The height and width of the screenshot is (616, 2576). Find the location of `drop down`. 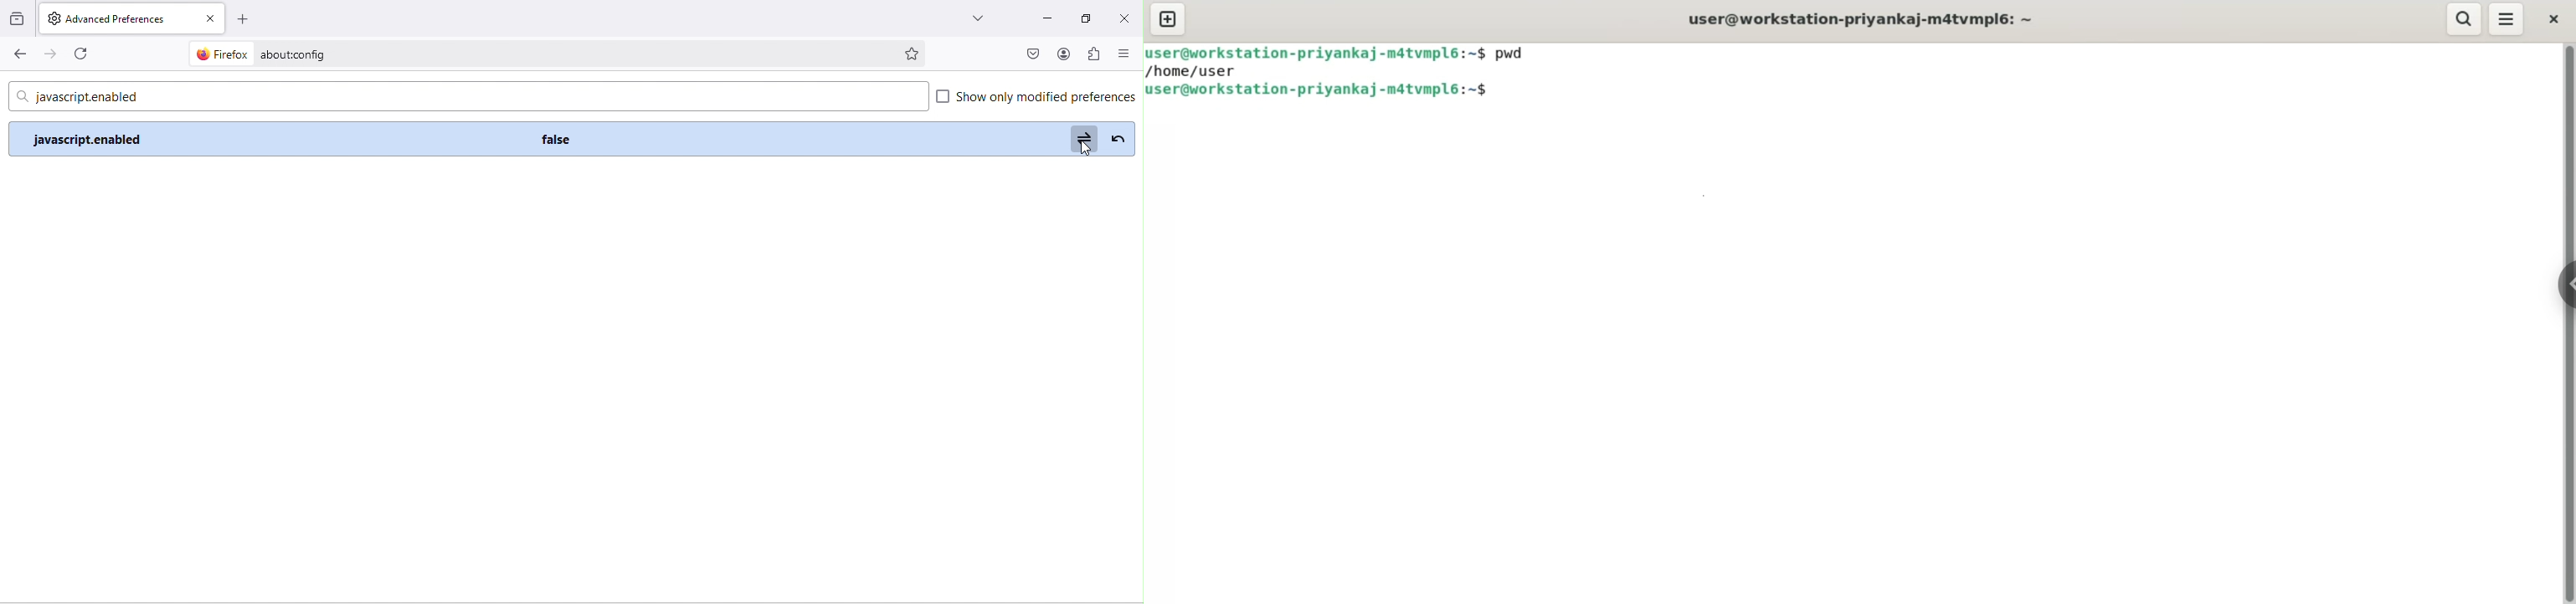

drop down is located at coordinates (977, 18).